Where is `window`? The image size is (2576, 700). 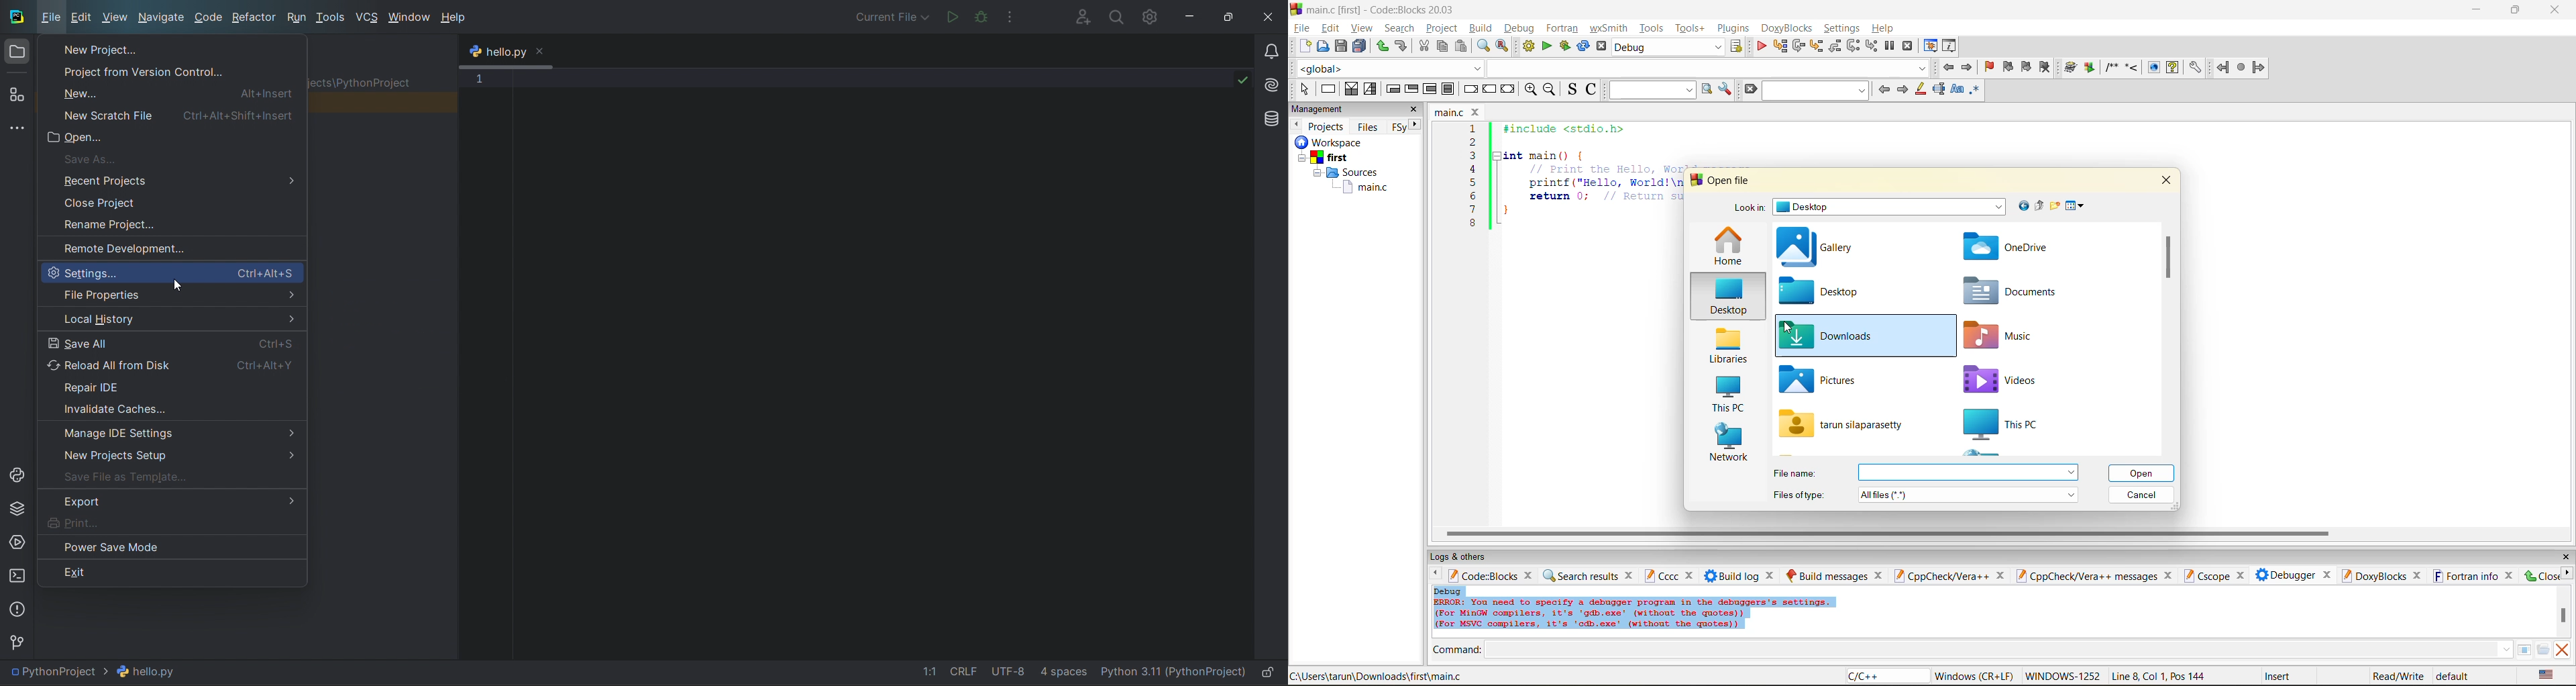 window is located at coordinates (407, 15).